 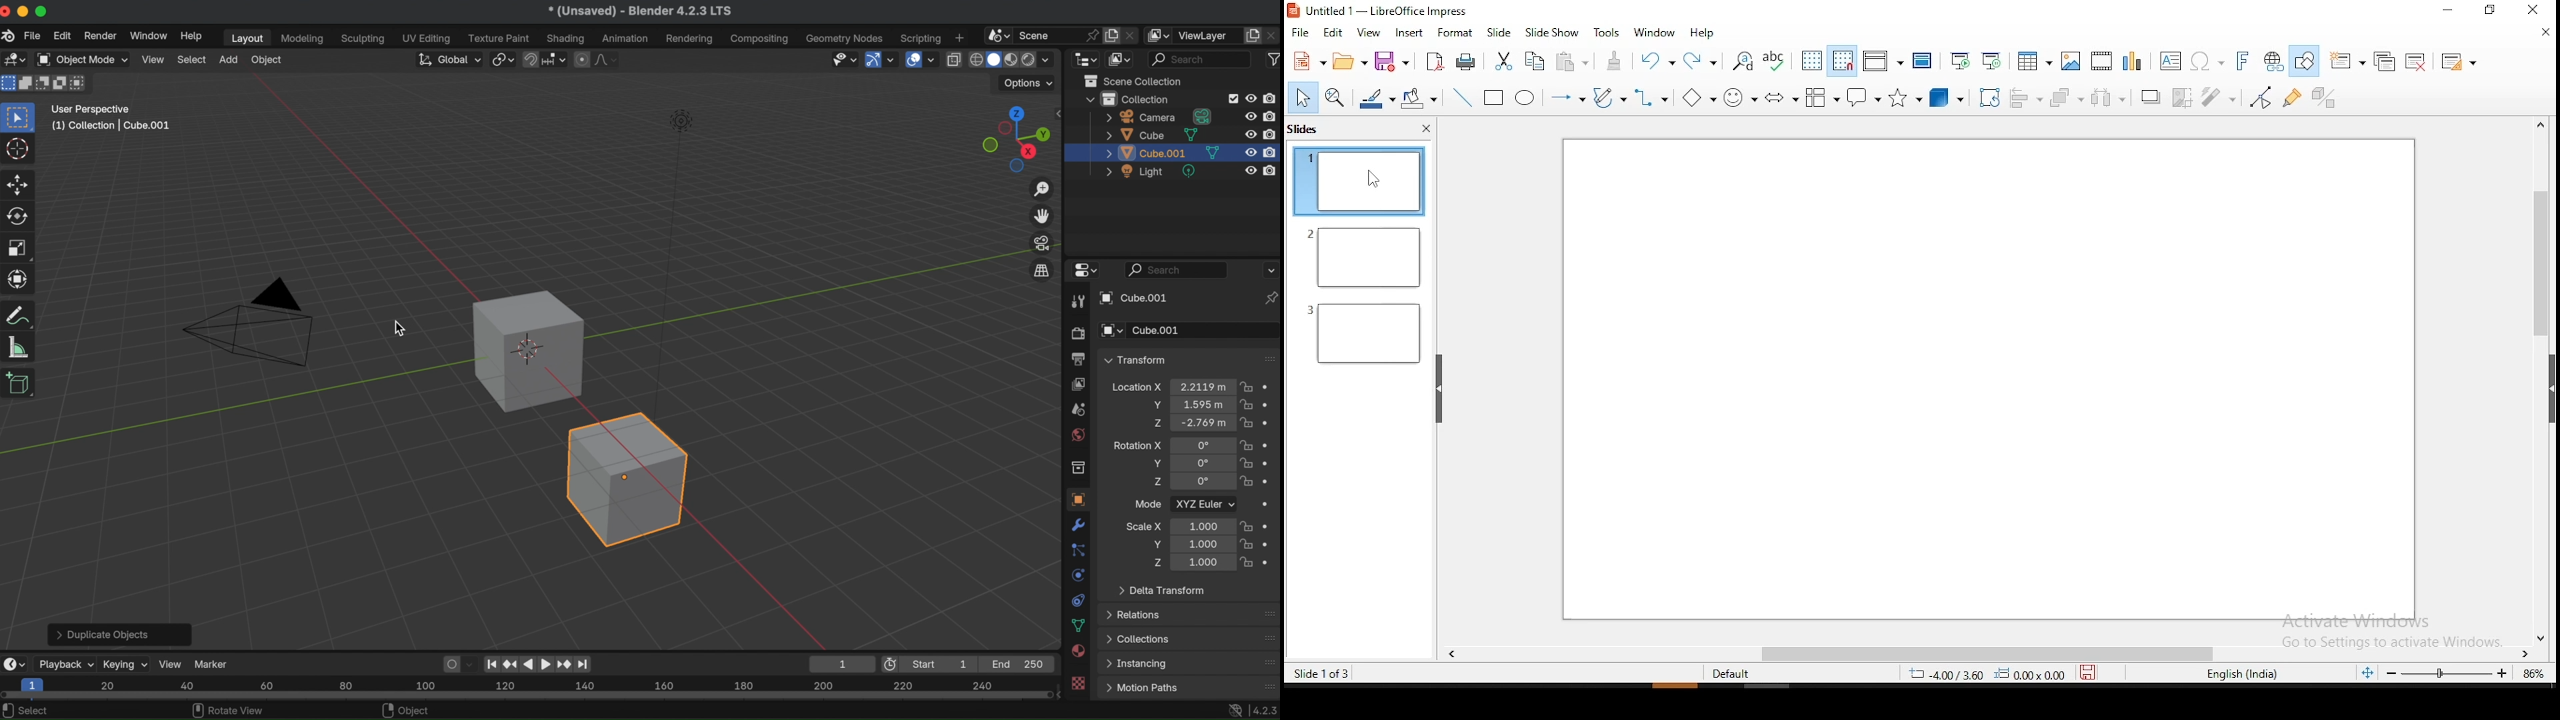 What do you see at coordinates (2275, 60) in the screenshot?
I see `insert hyperlink` at bounding box center [2275, 60].